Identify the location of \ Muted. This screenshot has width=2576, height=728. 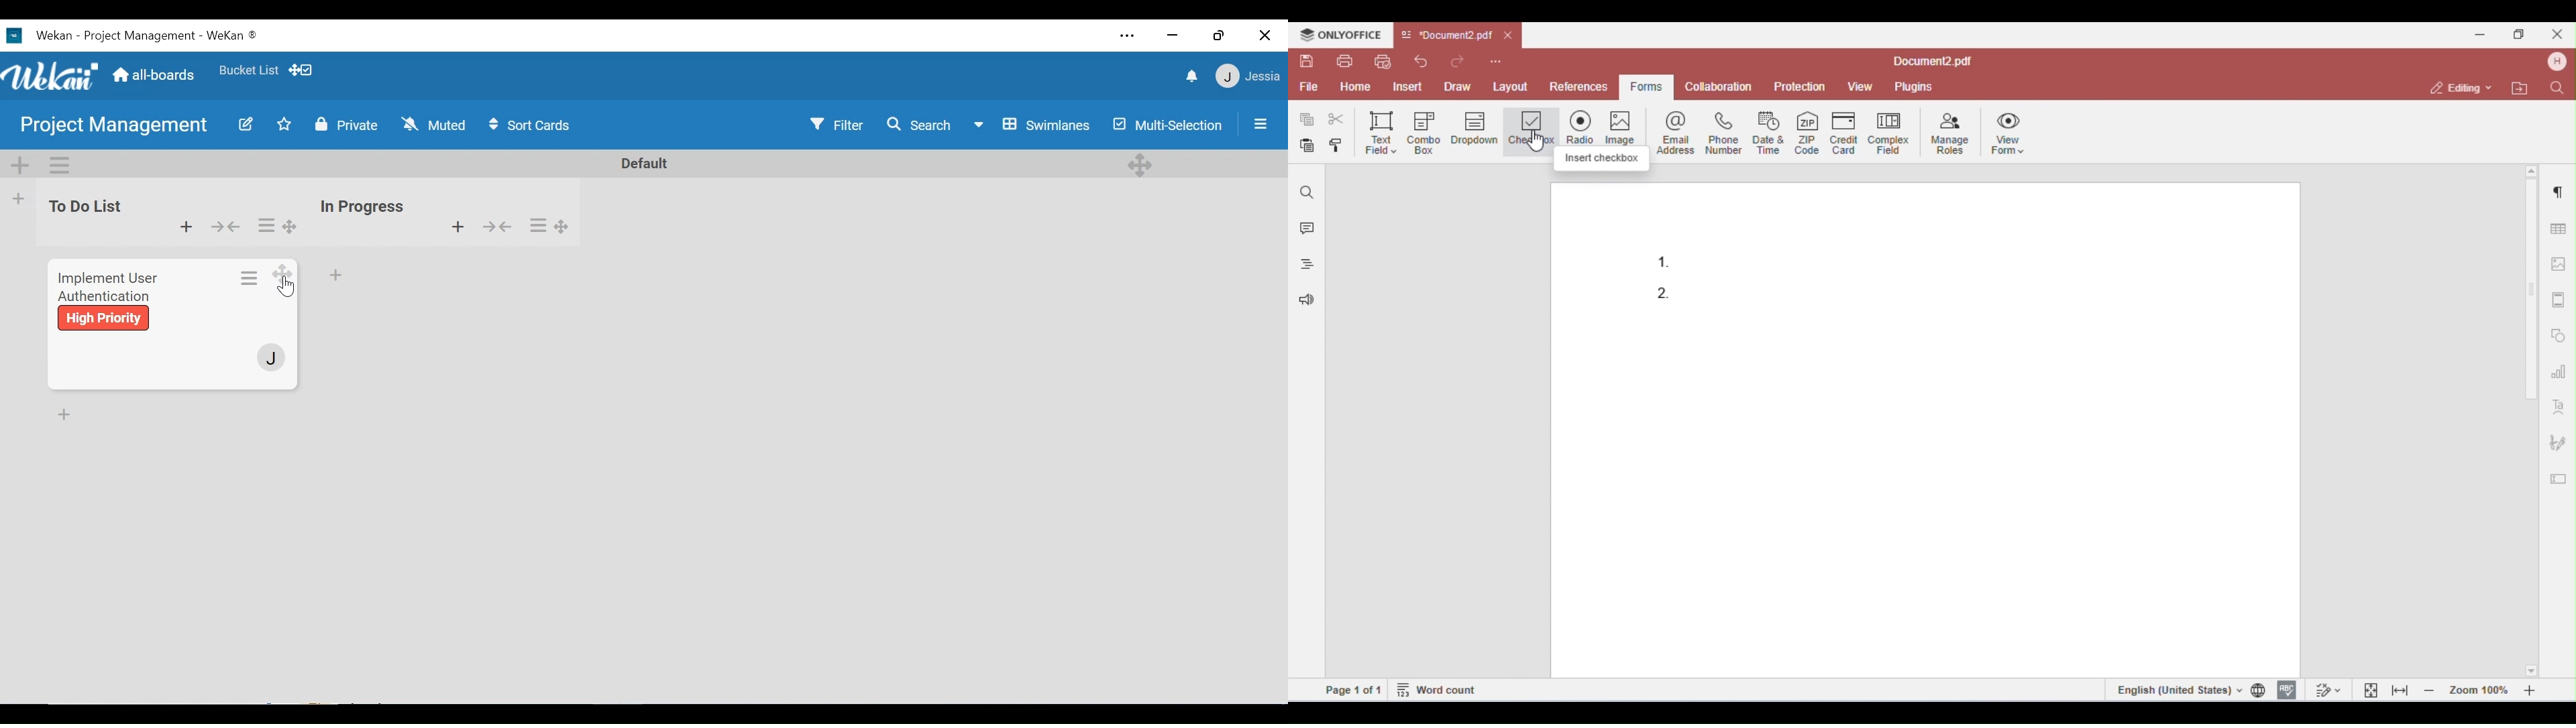
(435, 125).